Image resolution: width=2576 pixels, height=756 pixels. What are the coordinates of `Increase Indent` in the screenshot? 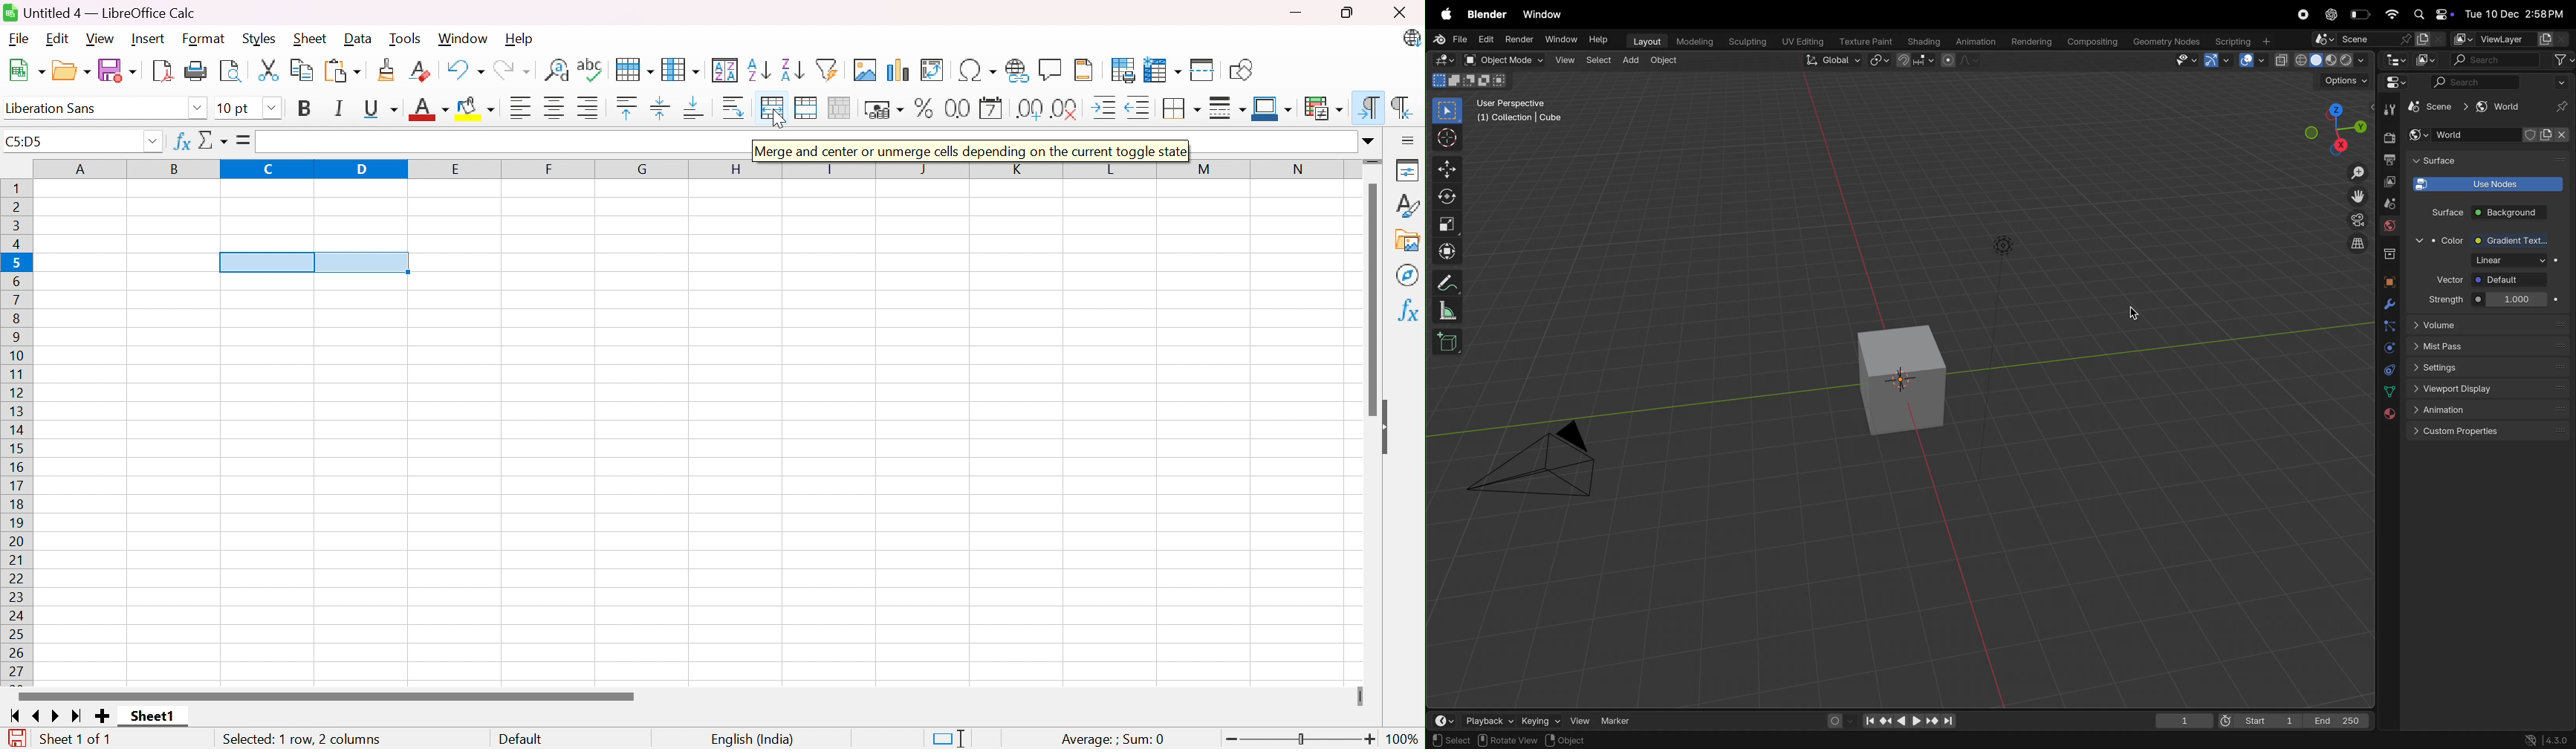 It's located at (1107, 106).